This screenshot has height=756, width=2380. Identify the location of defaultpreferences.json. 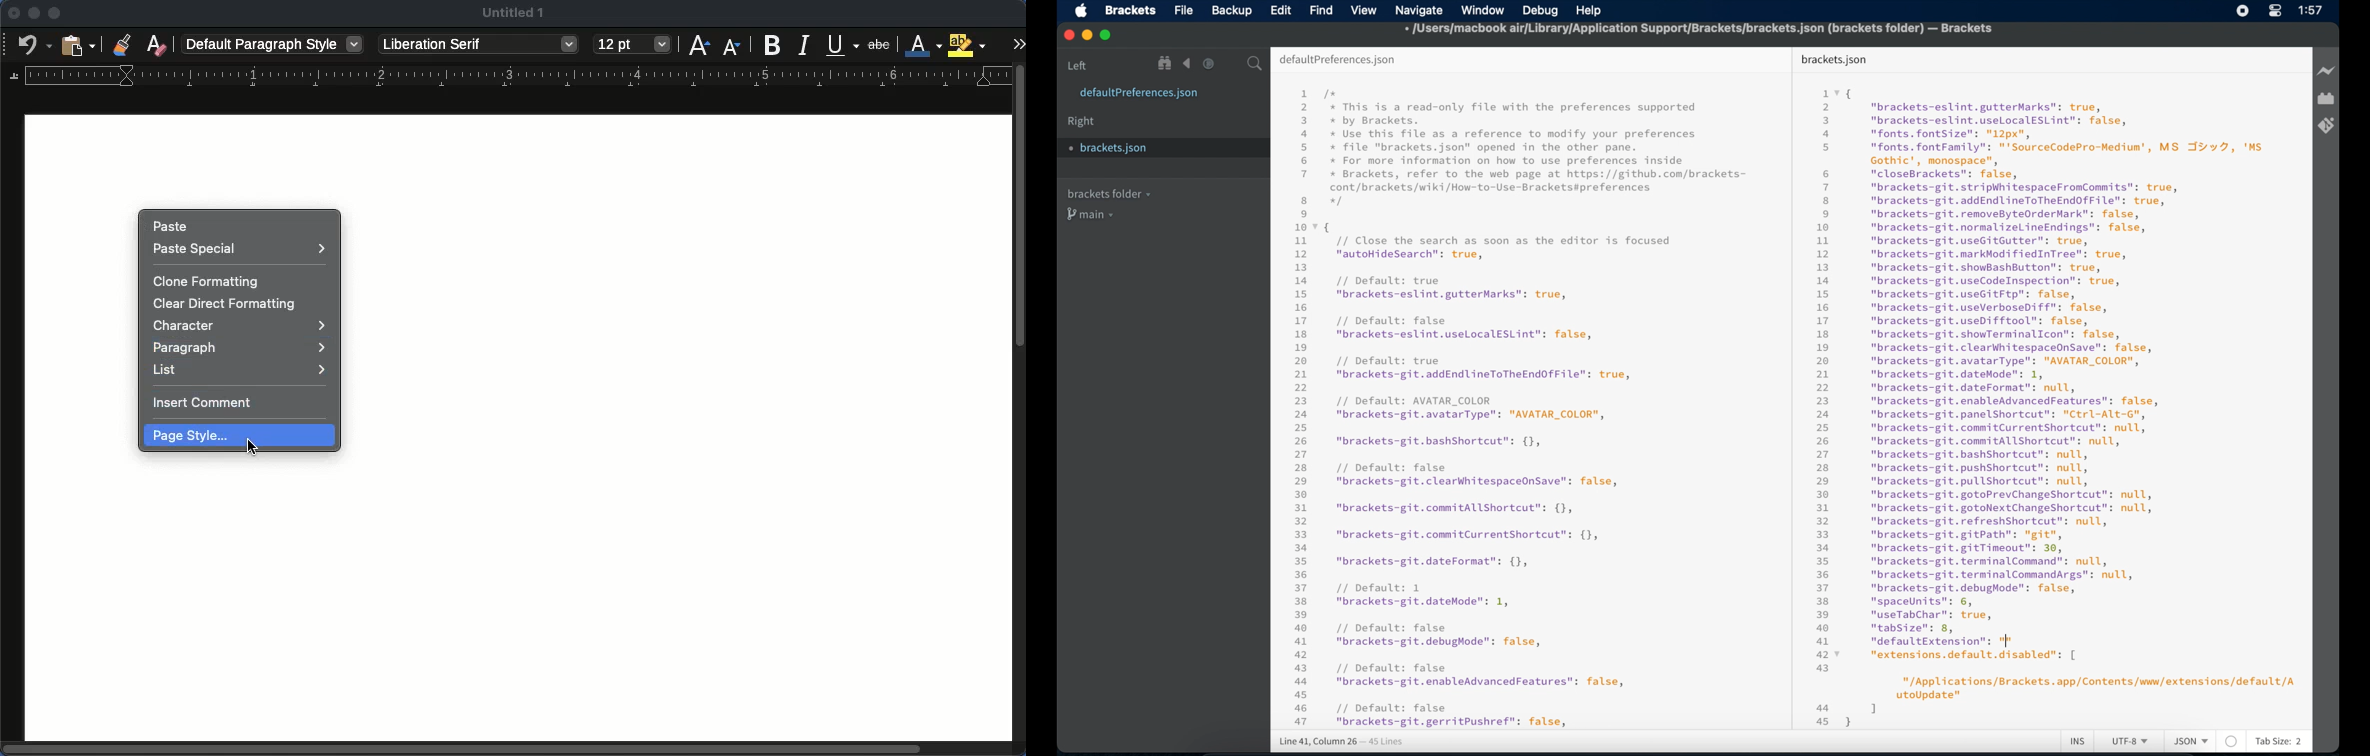
(1139, 94).